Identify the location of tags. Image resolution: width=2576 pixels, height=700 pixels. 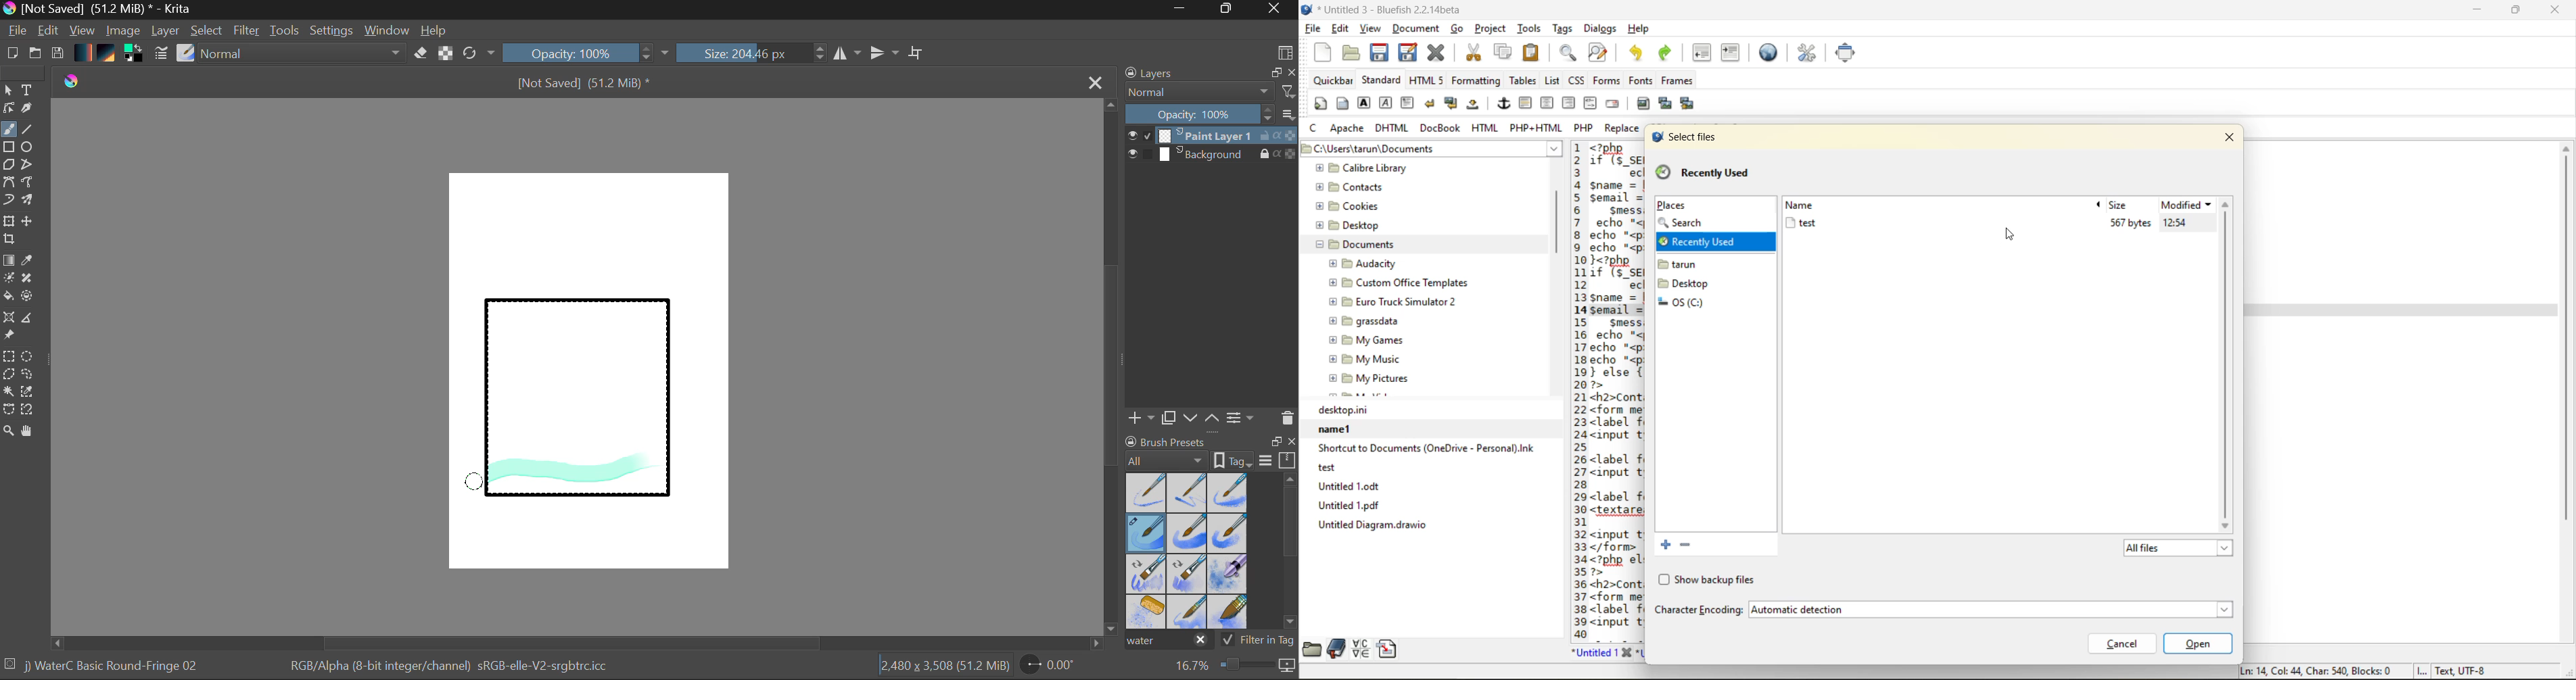
(1562, 30).